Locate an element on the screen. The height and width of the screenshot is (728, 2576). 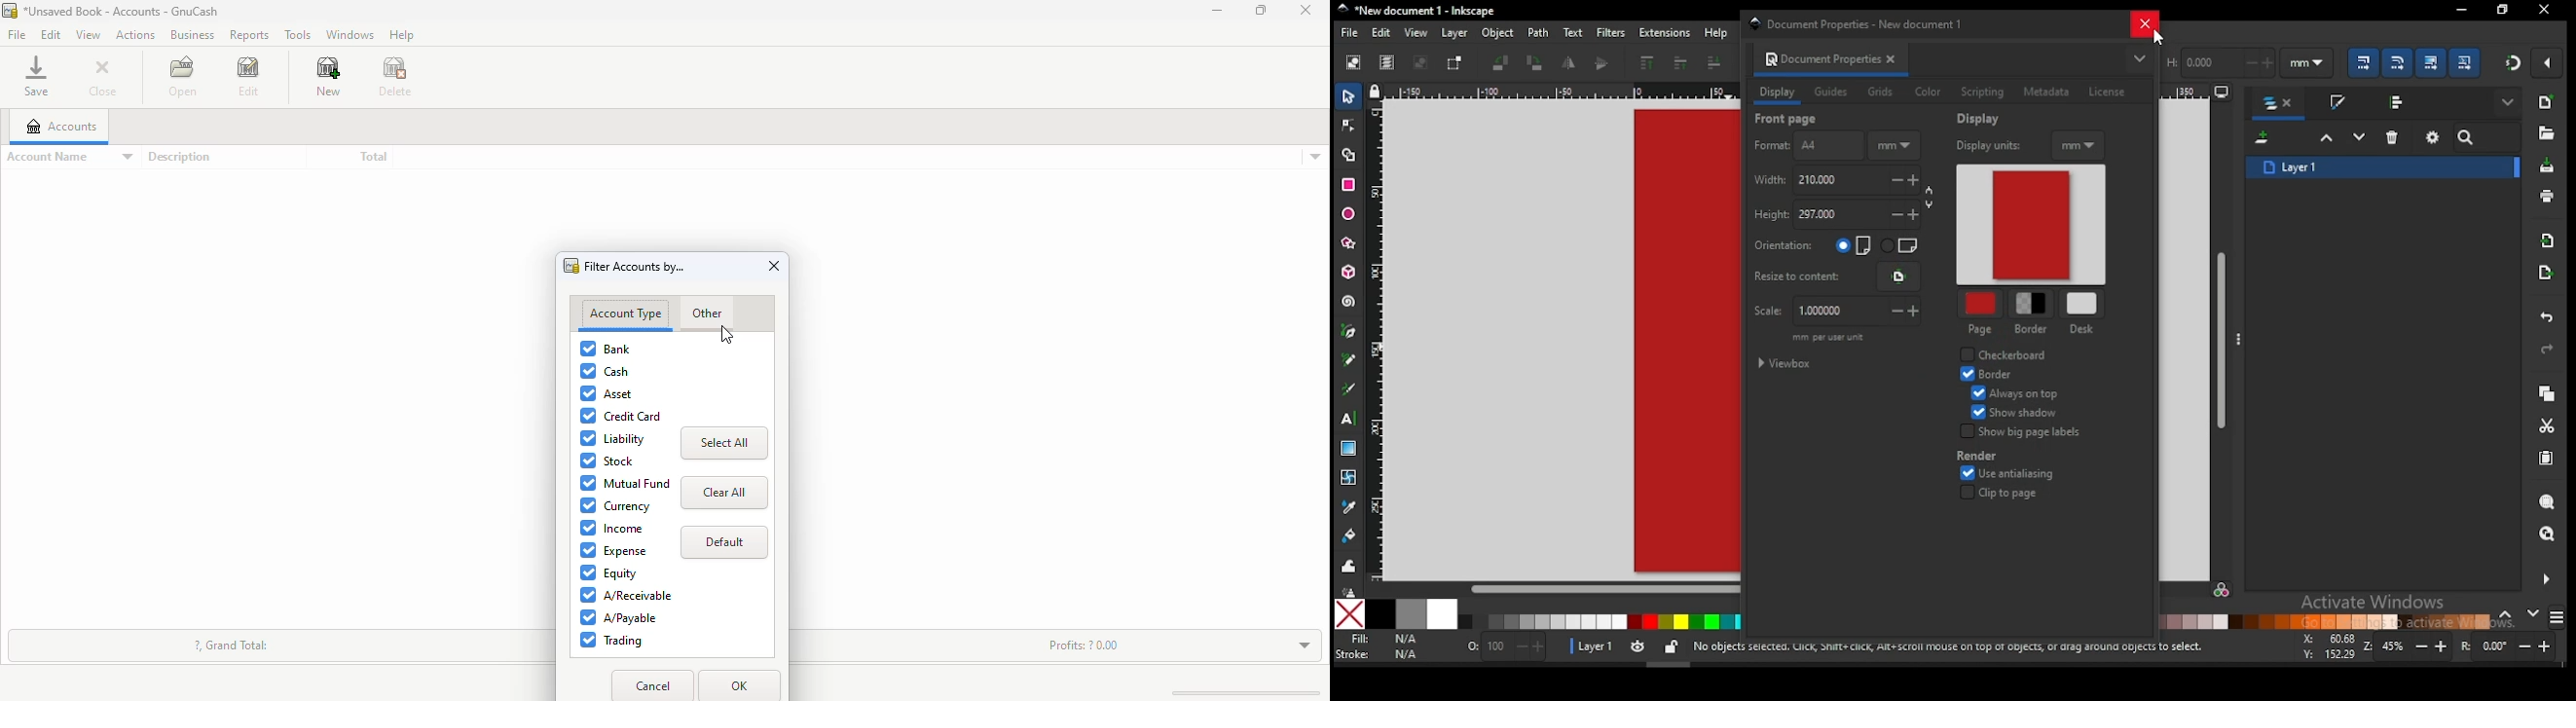
close window is located at coordinates (2501, 10).